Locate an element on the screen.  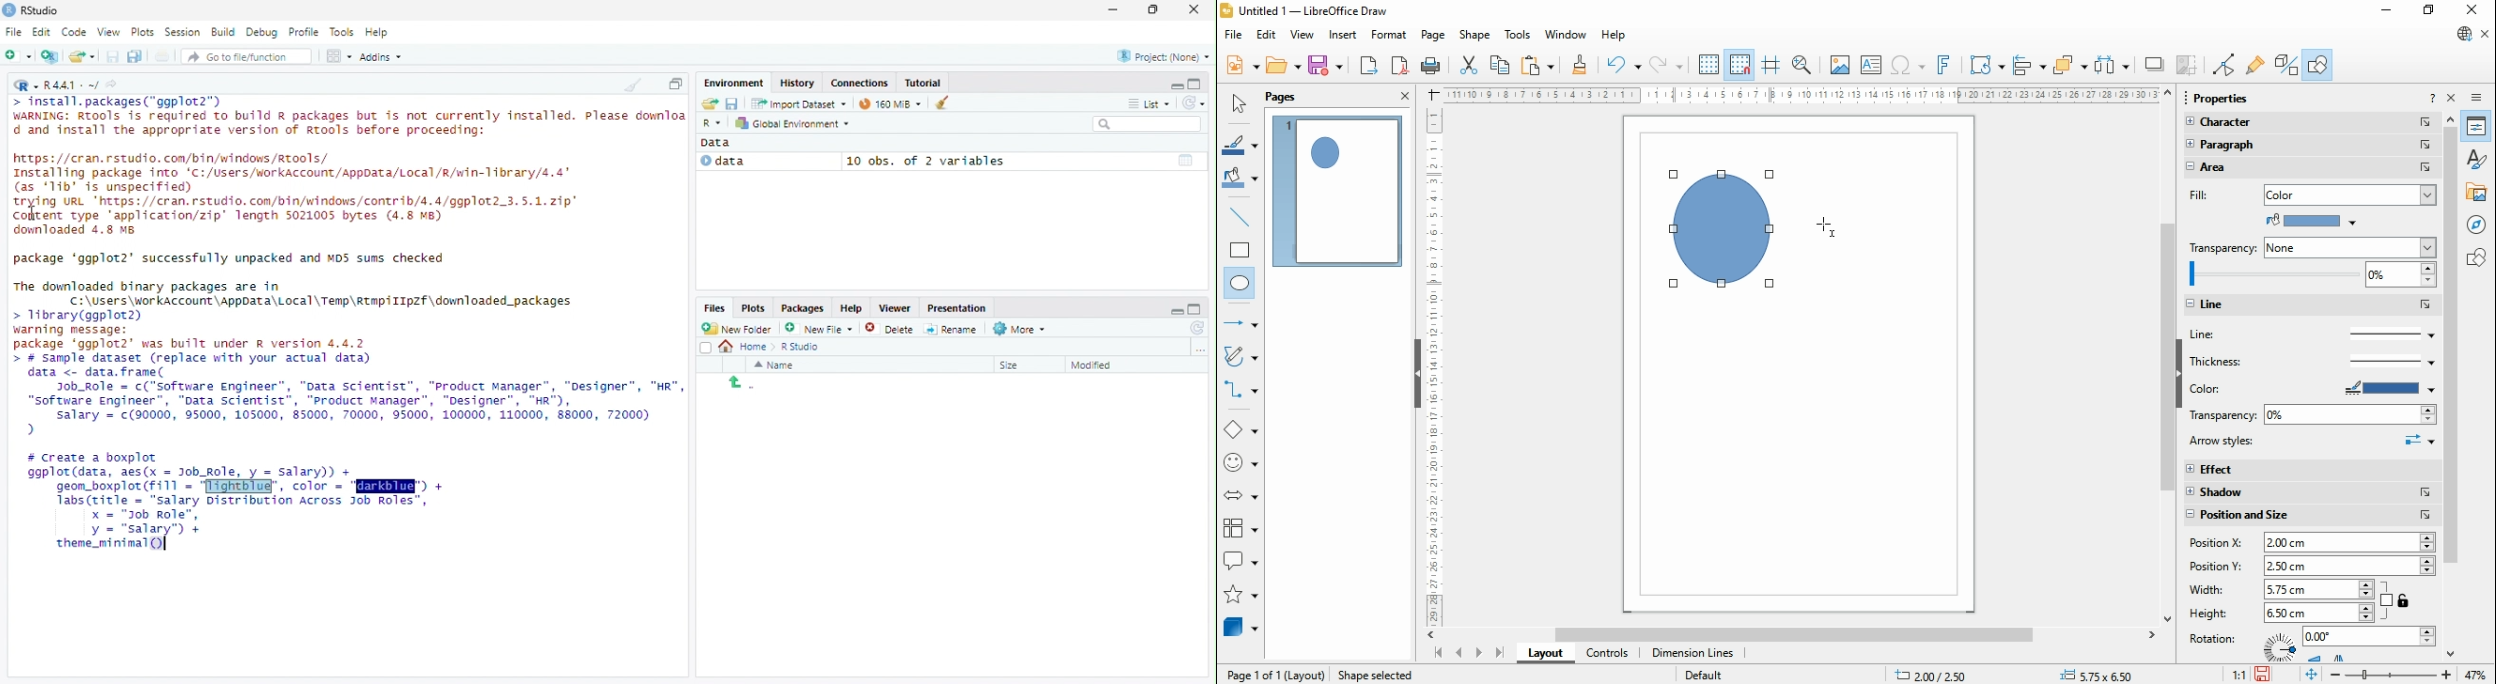
More file commands is located at coordinates (1019, 329).